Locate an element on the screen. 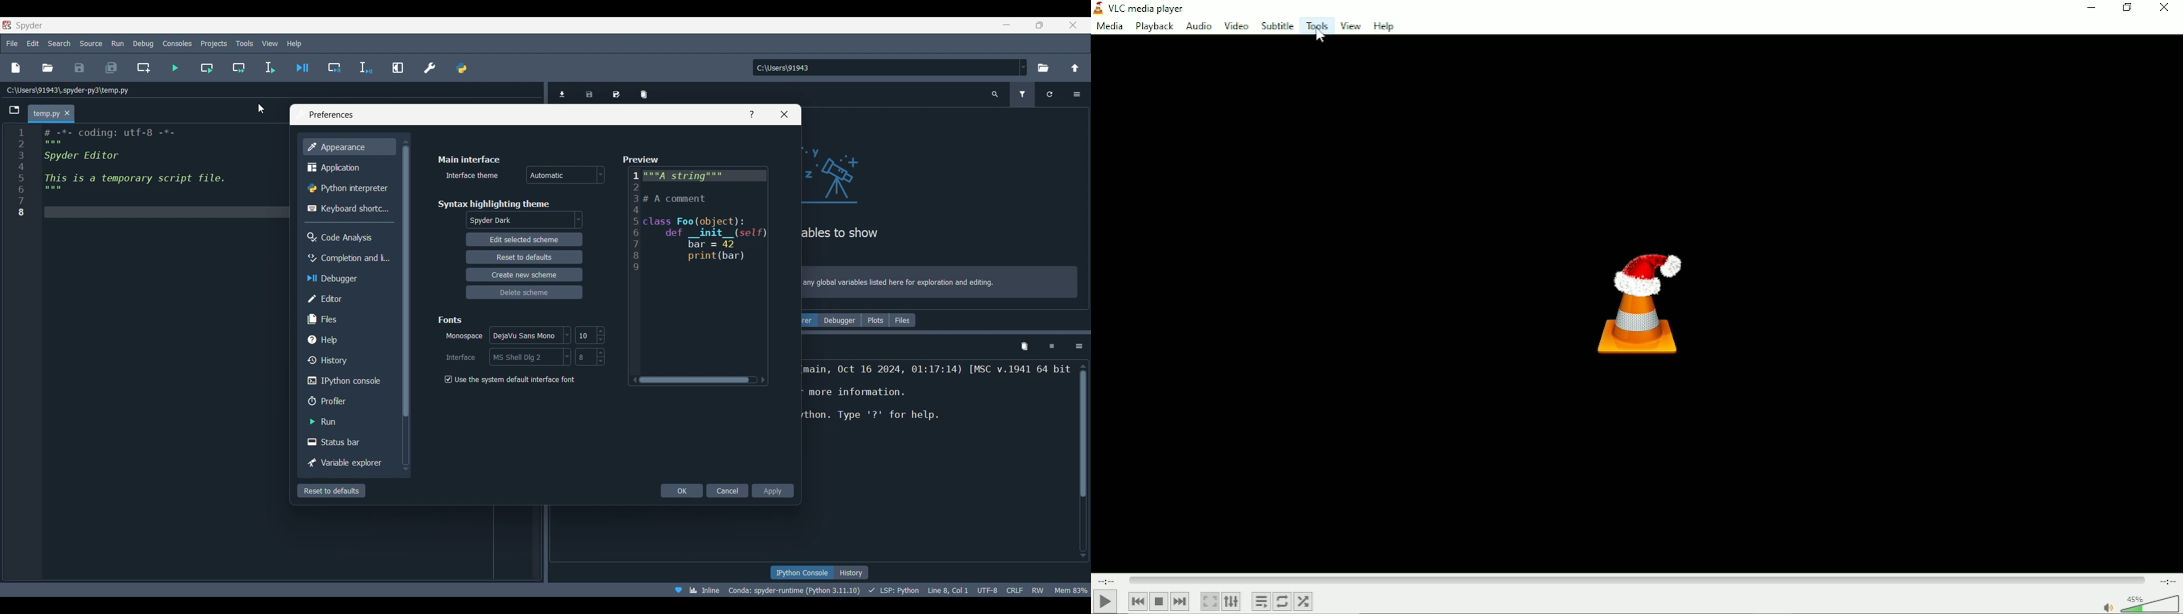 The height and width of the screenshot is (616, 2184). code analysis is located at coordinates (343, 237).